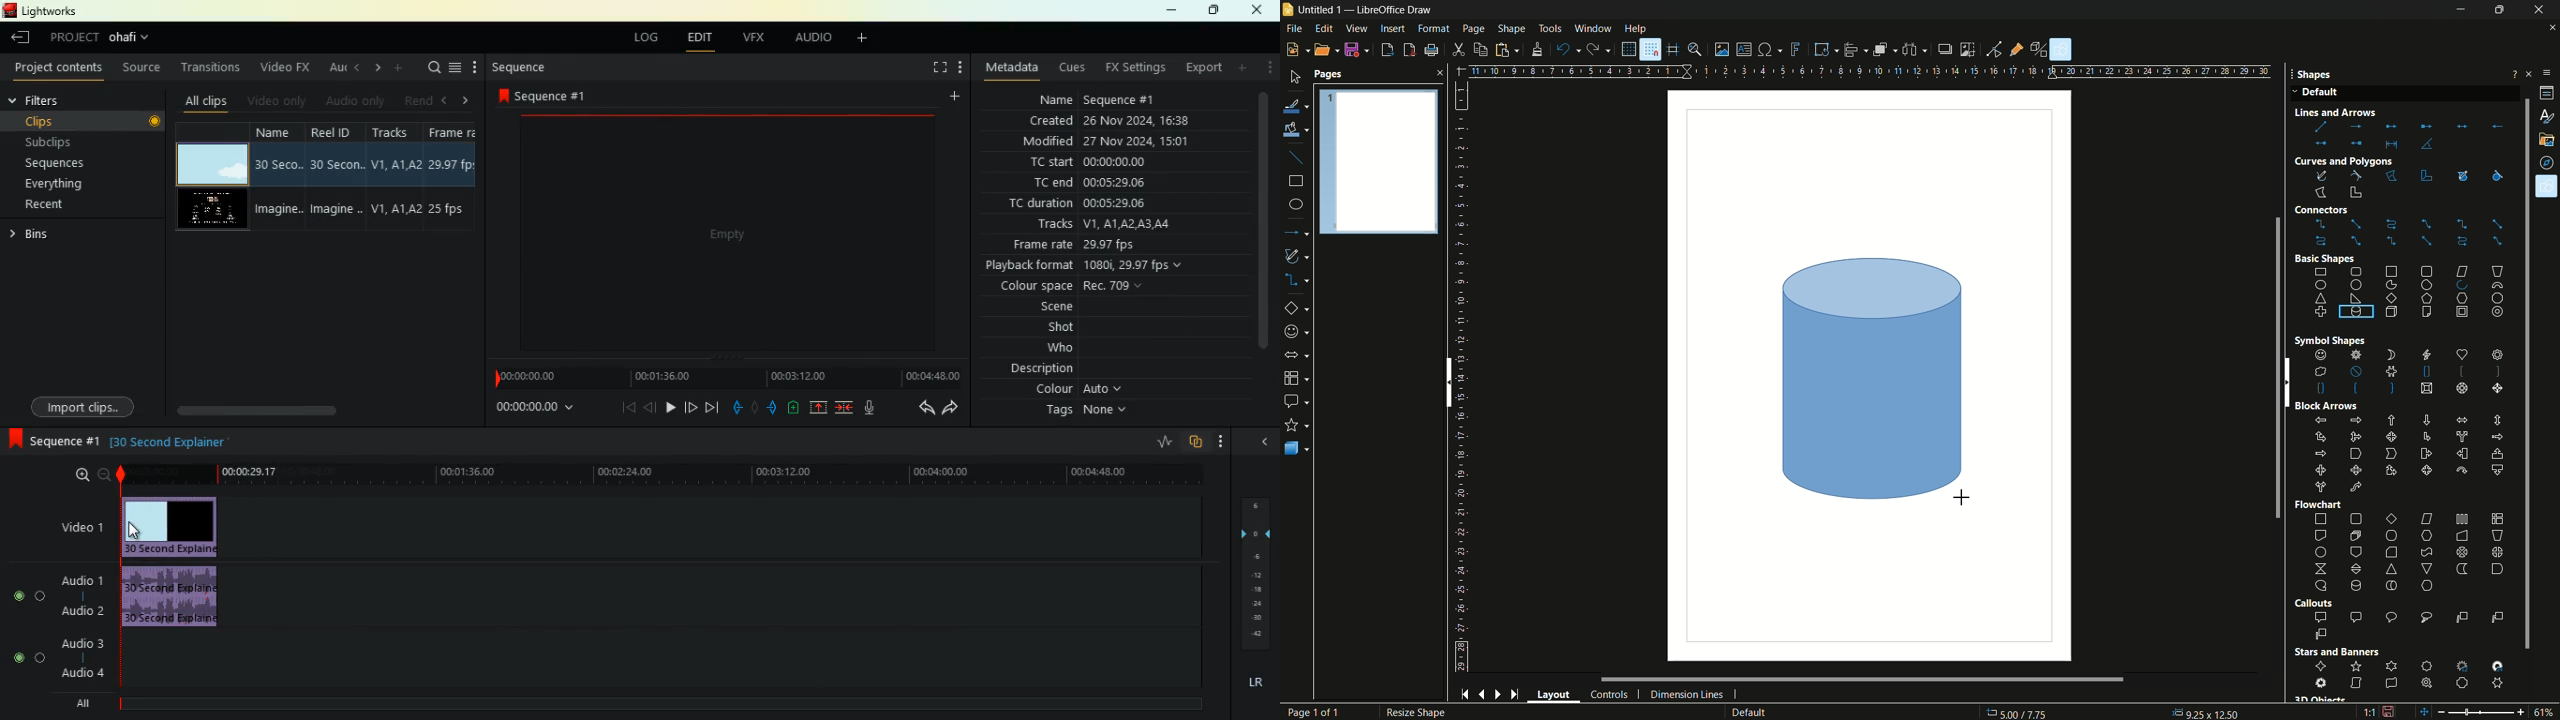 Image resolution: width=2576 pixels, height=728 pixels. Describe the element at coordinates (63, 165) in the screenshot. I see `sequences` at that location.